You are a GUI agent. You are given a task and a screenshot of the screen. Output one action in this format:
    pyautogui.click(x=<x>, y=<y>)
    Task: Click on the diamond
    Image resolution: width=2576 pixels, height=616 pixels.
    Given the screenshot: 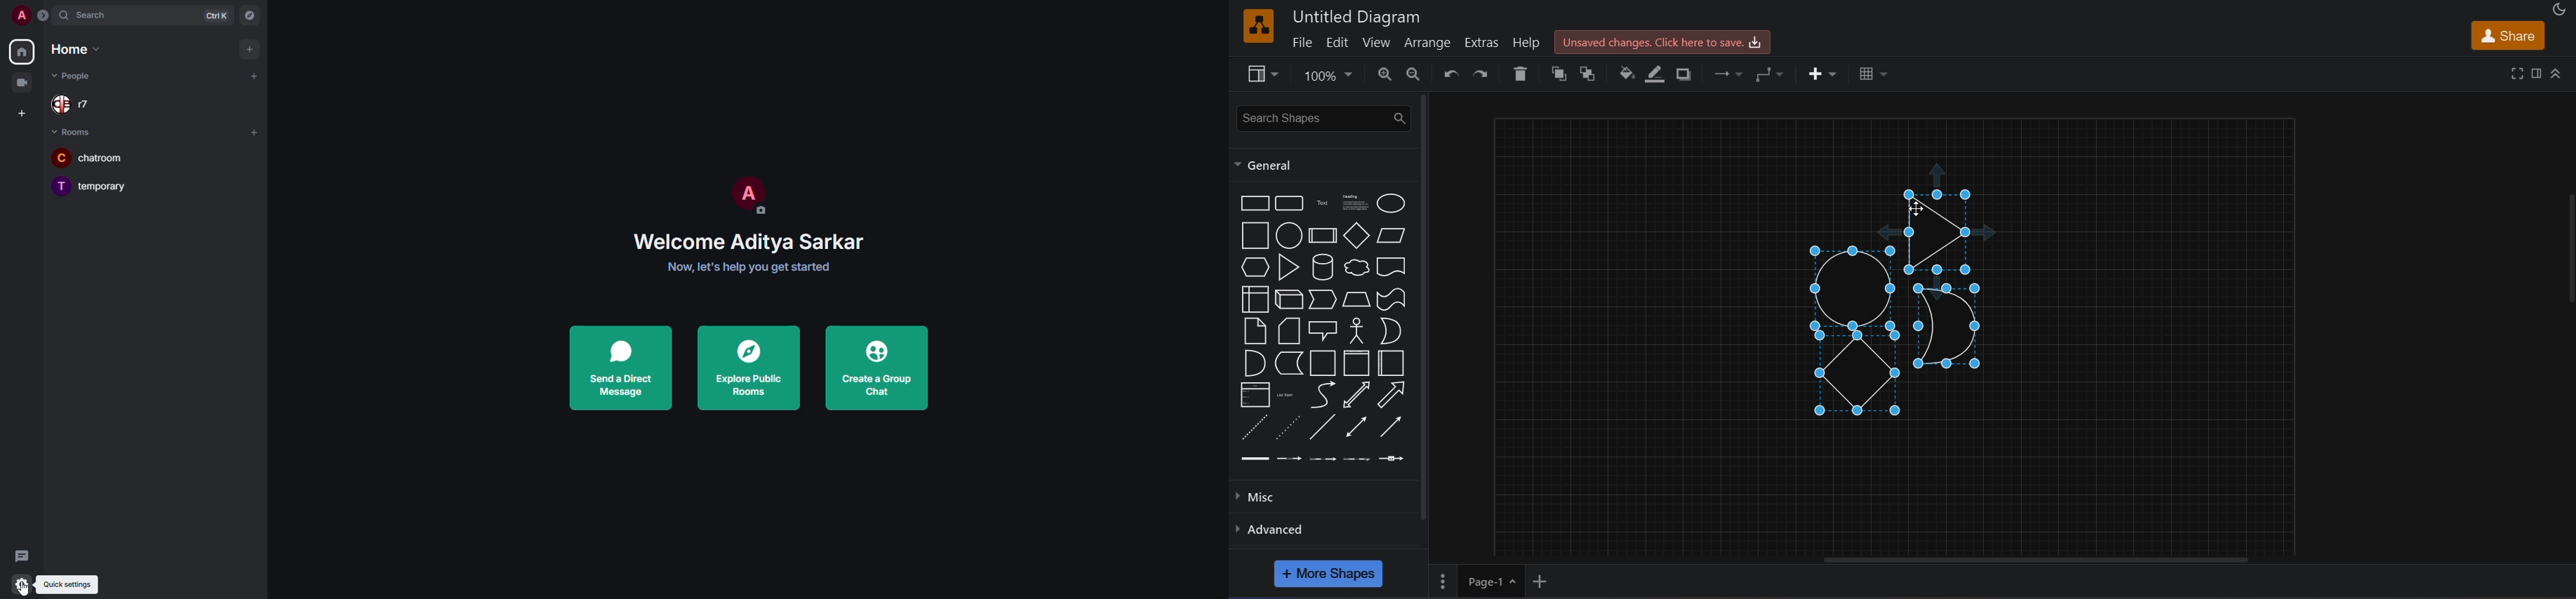 What is the action you would take?
    pyautogui.click(x=1356, y=236)
    